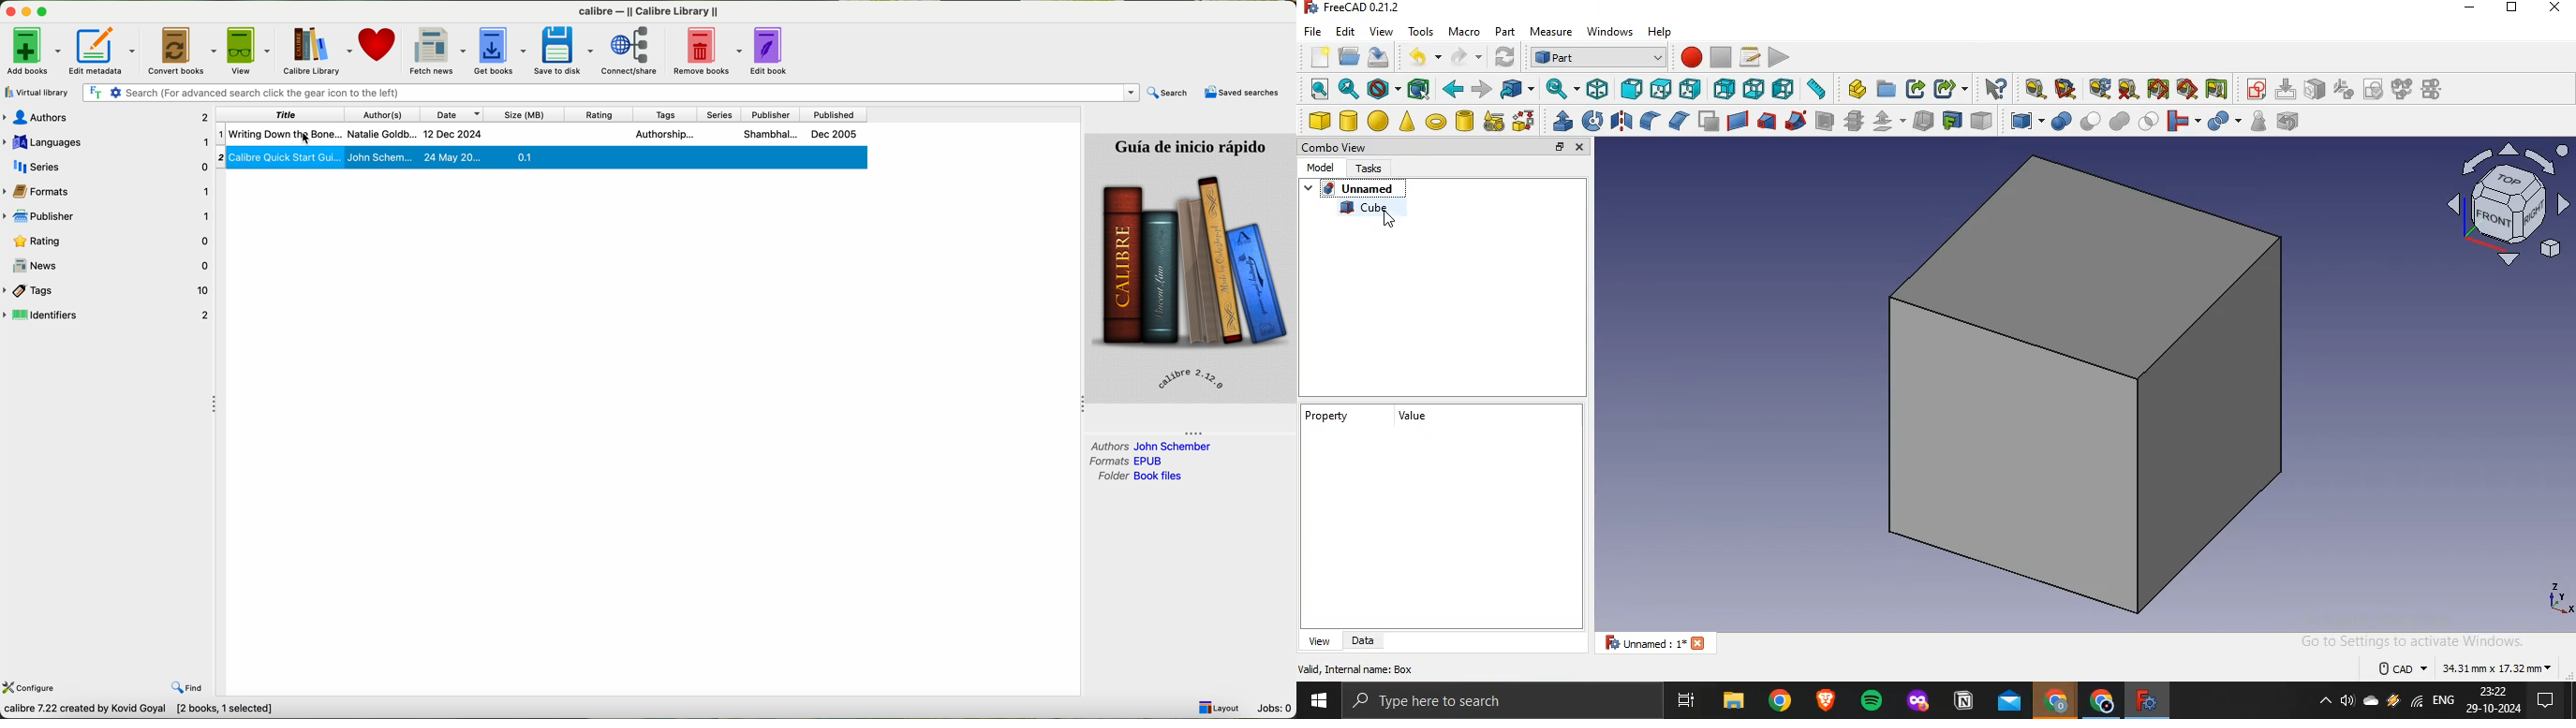  What do you see at coordinates (1319, 54) in the screenshot?
I see `new file` at bounding box center [1319, 54].